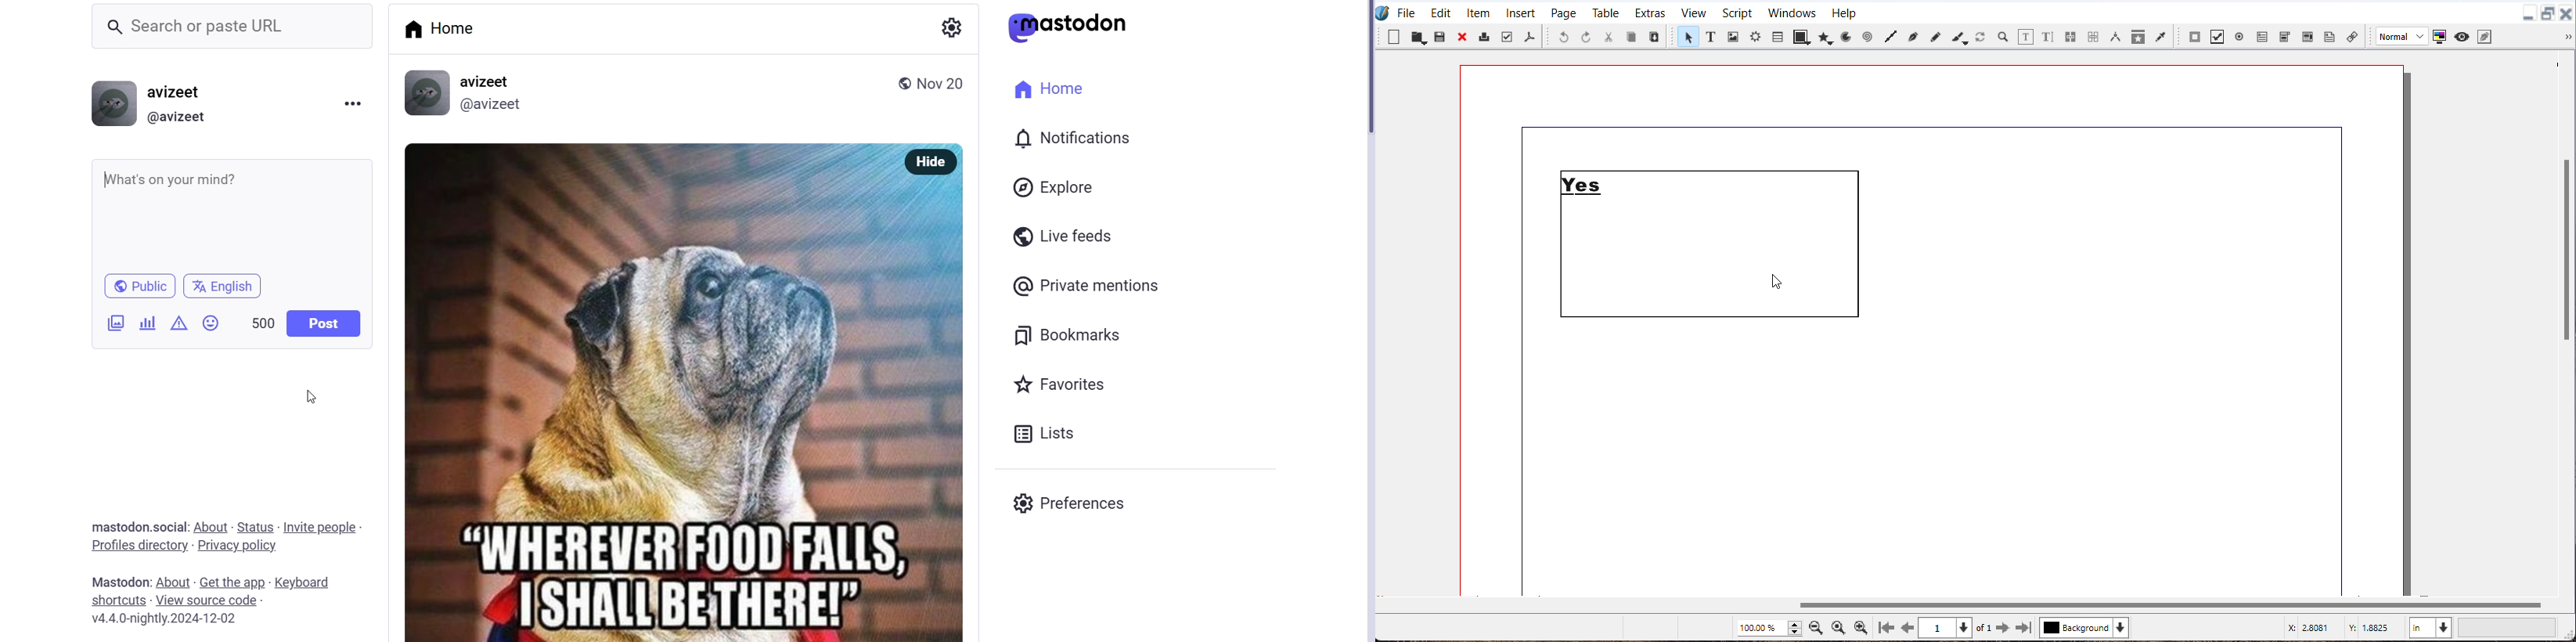 This screenshot has width=2576, height=644. I want to click on Select Item, so click(1686, 38).